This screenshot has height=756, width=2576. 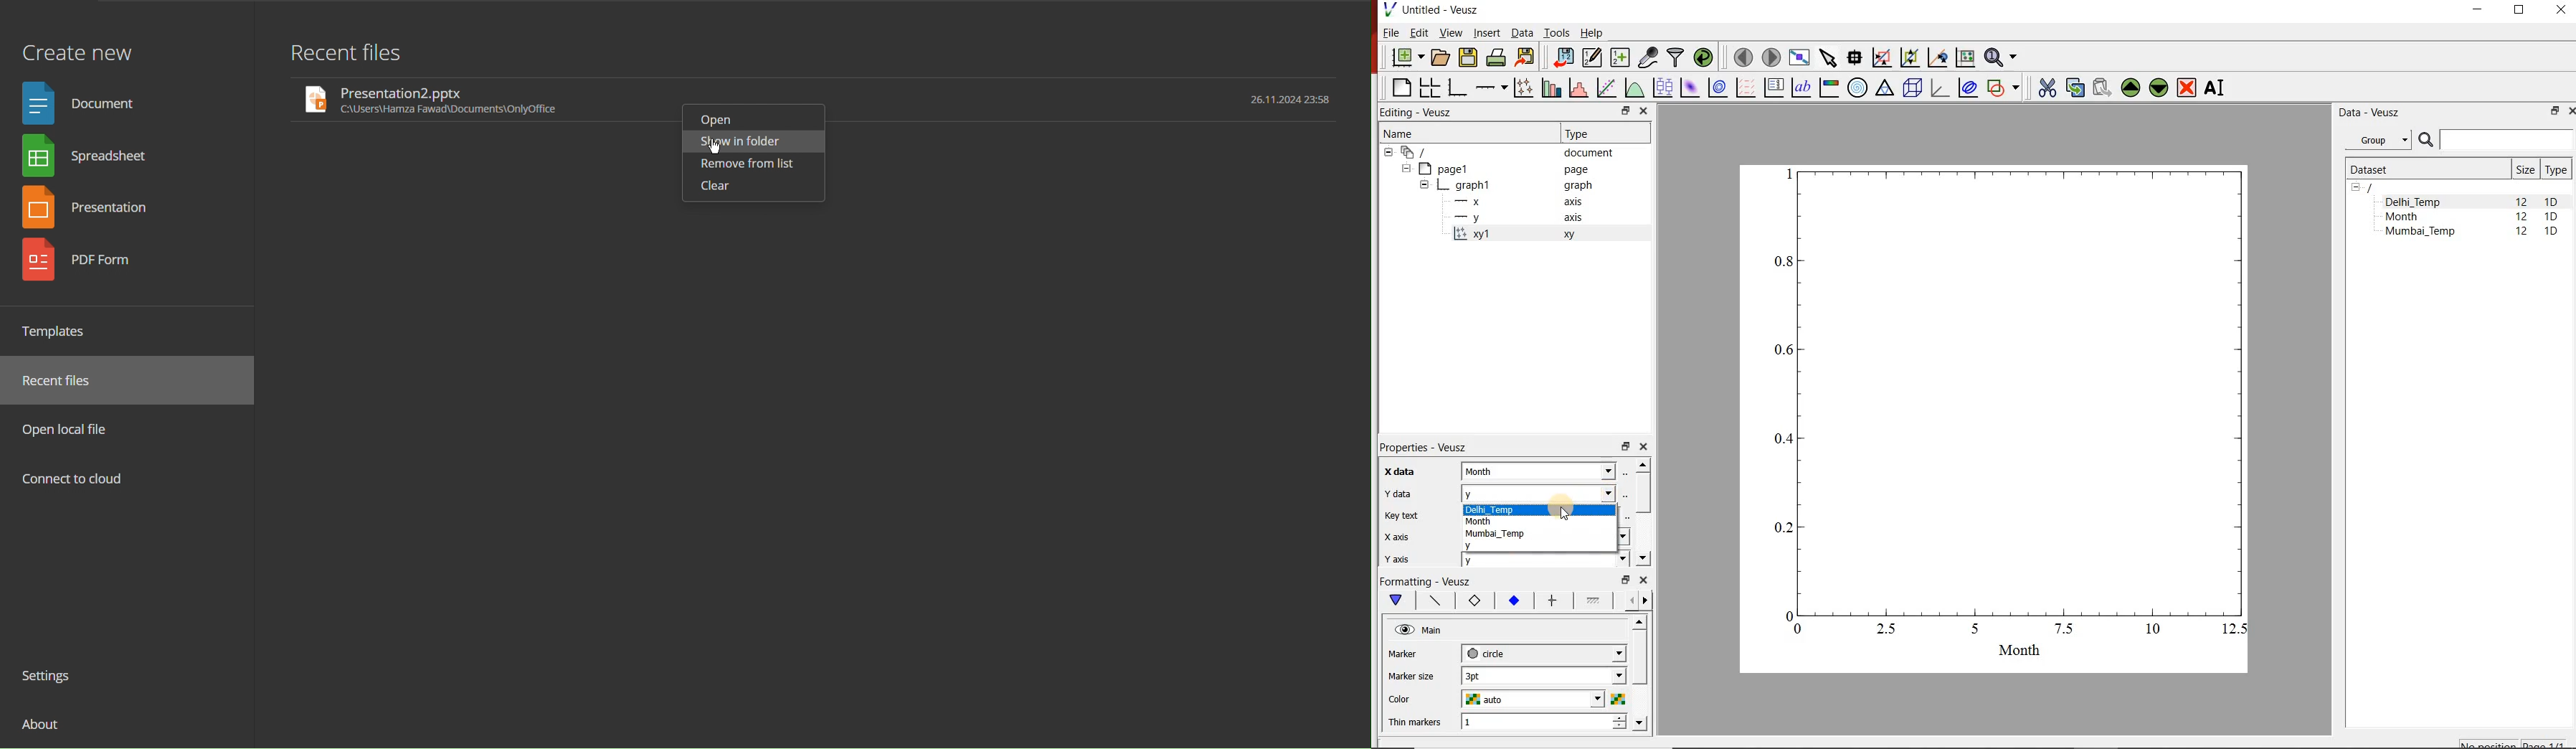 I want to click on paste widget from the clipboard, so click(x=2103, y=87).